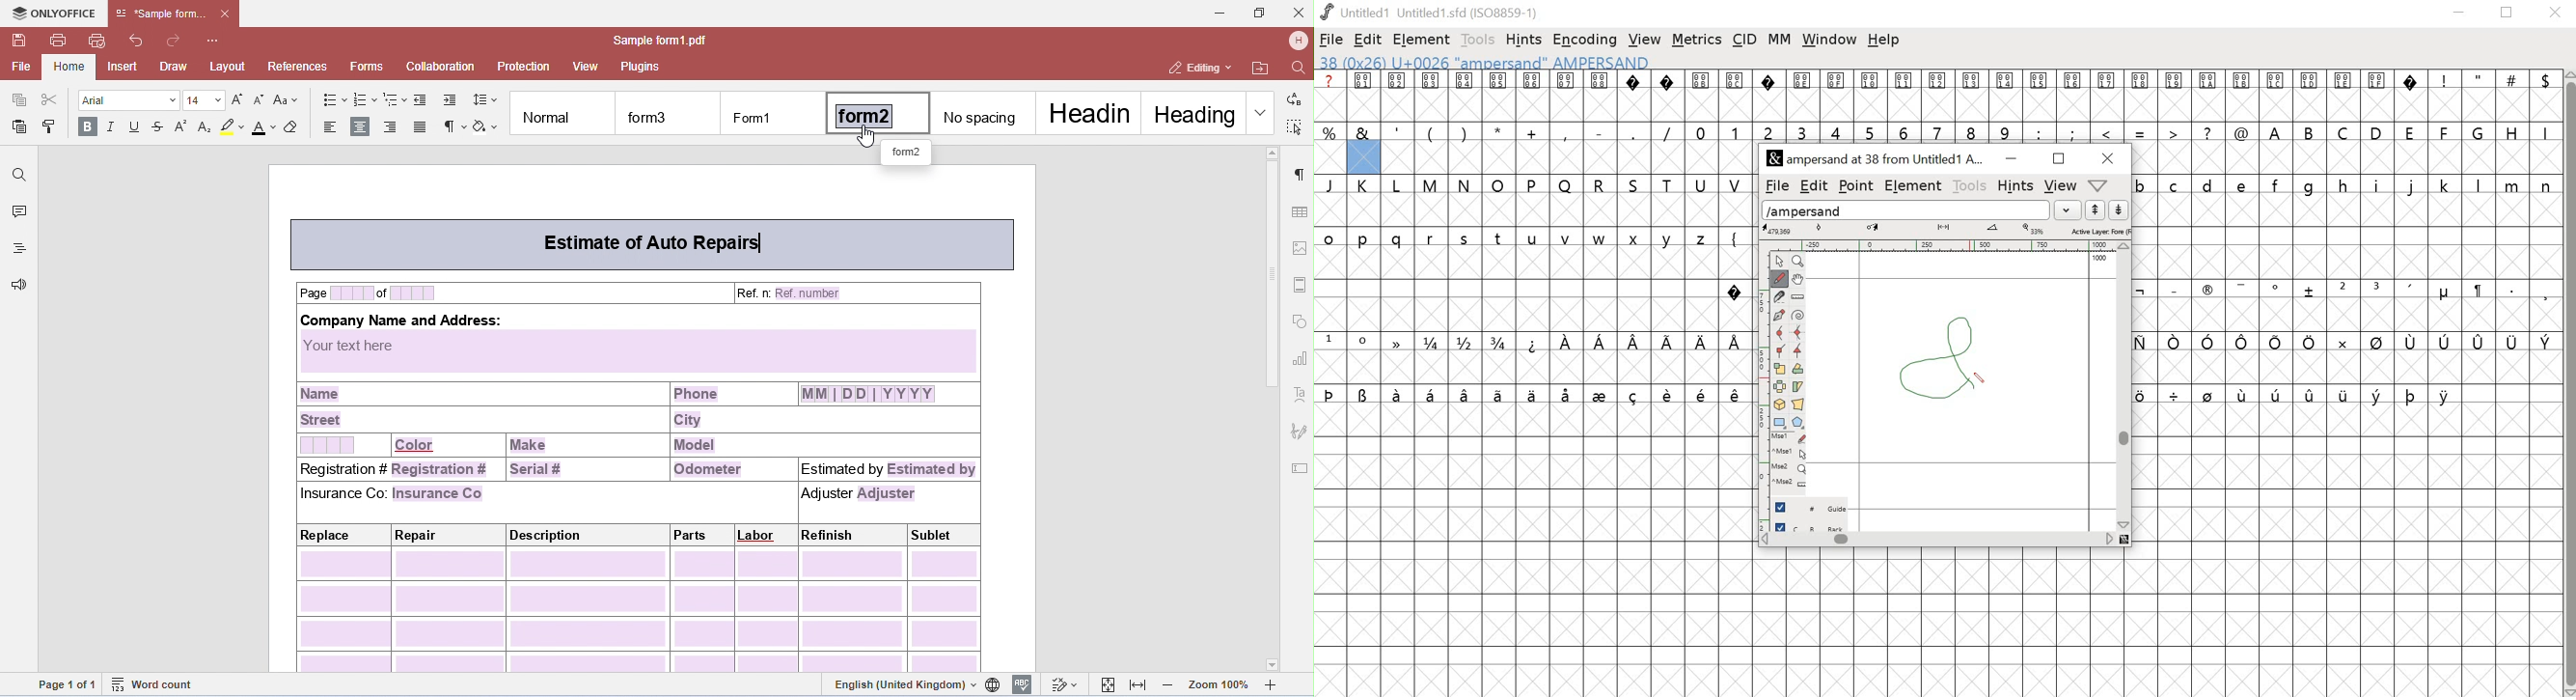 The height and width of the screenshot is (700, 2576). Describe the element at coordinates (2242, 288) in the screenshot. I see `symbol` at that location.